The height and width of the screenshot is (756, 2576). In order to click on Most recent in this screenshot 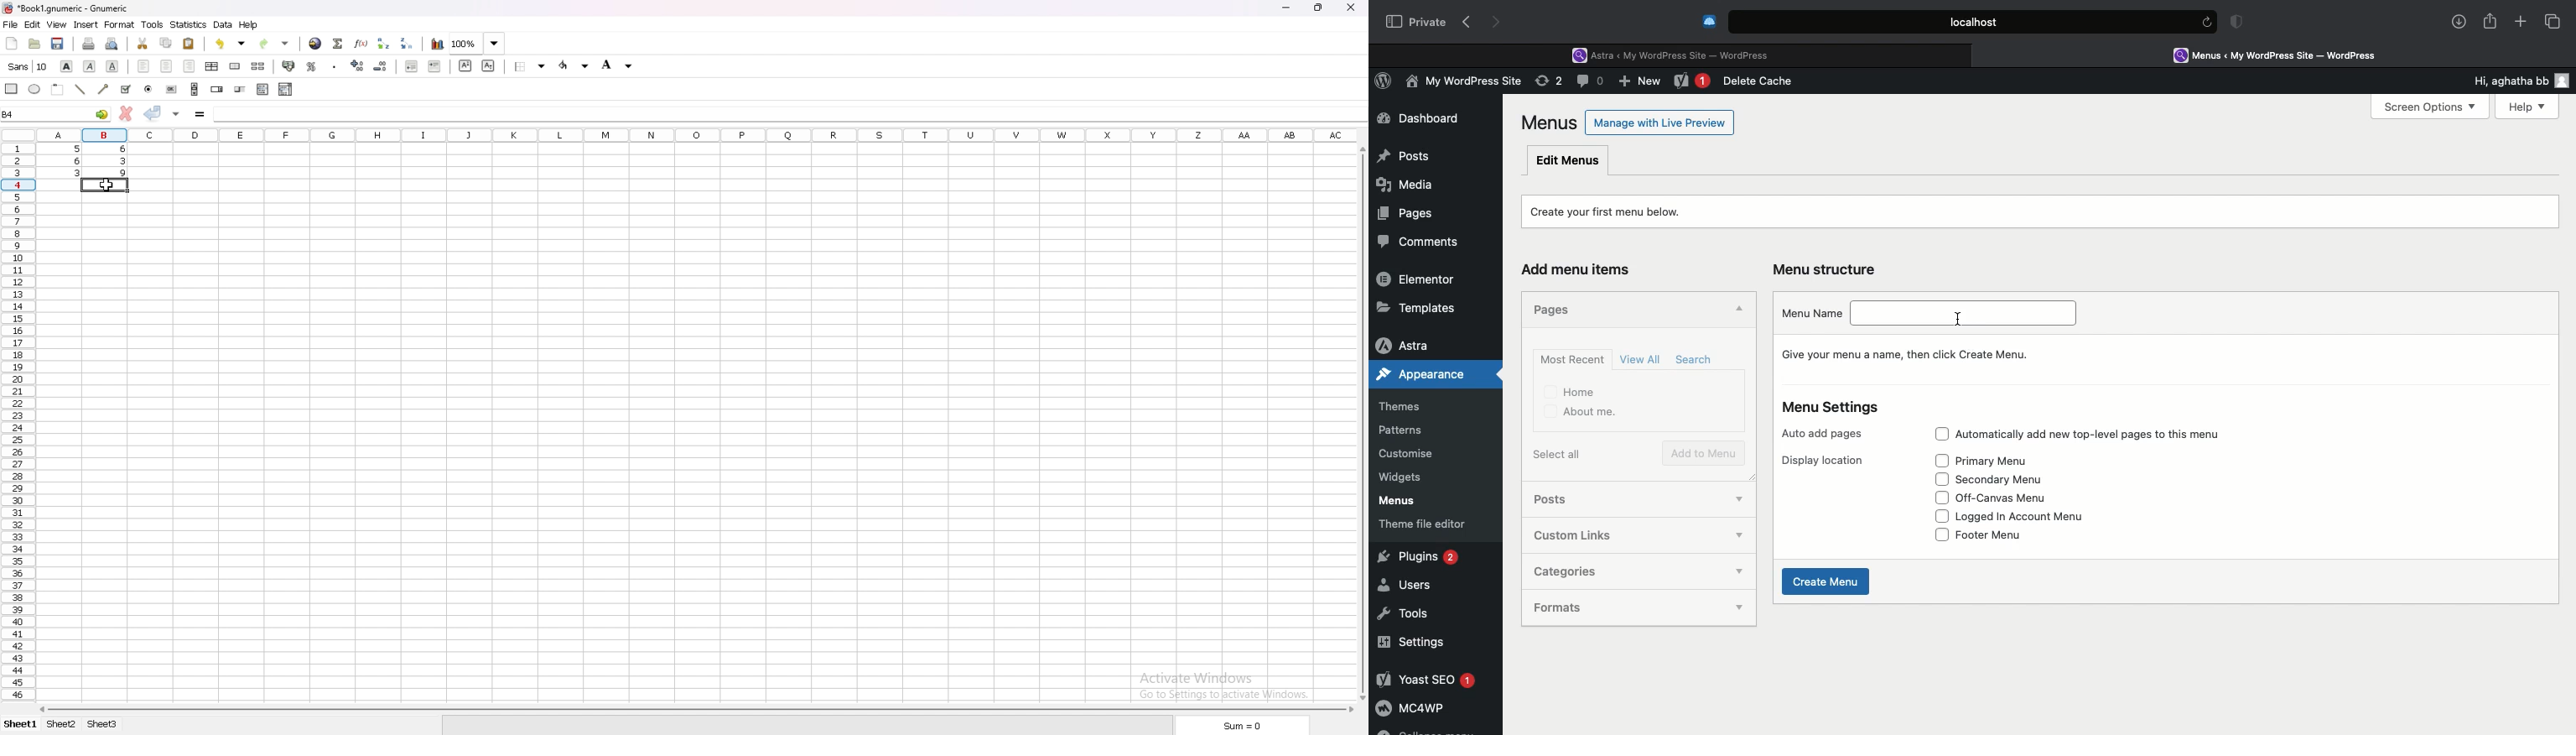, I will do `click(1570, 359)`.